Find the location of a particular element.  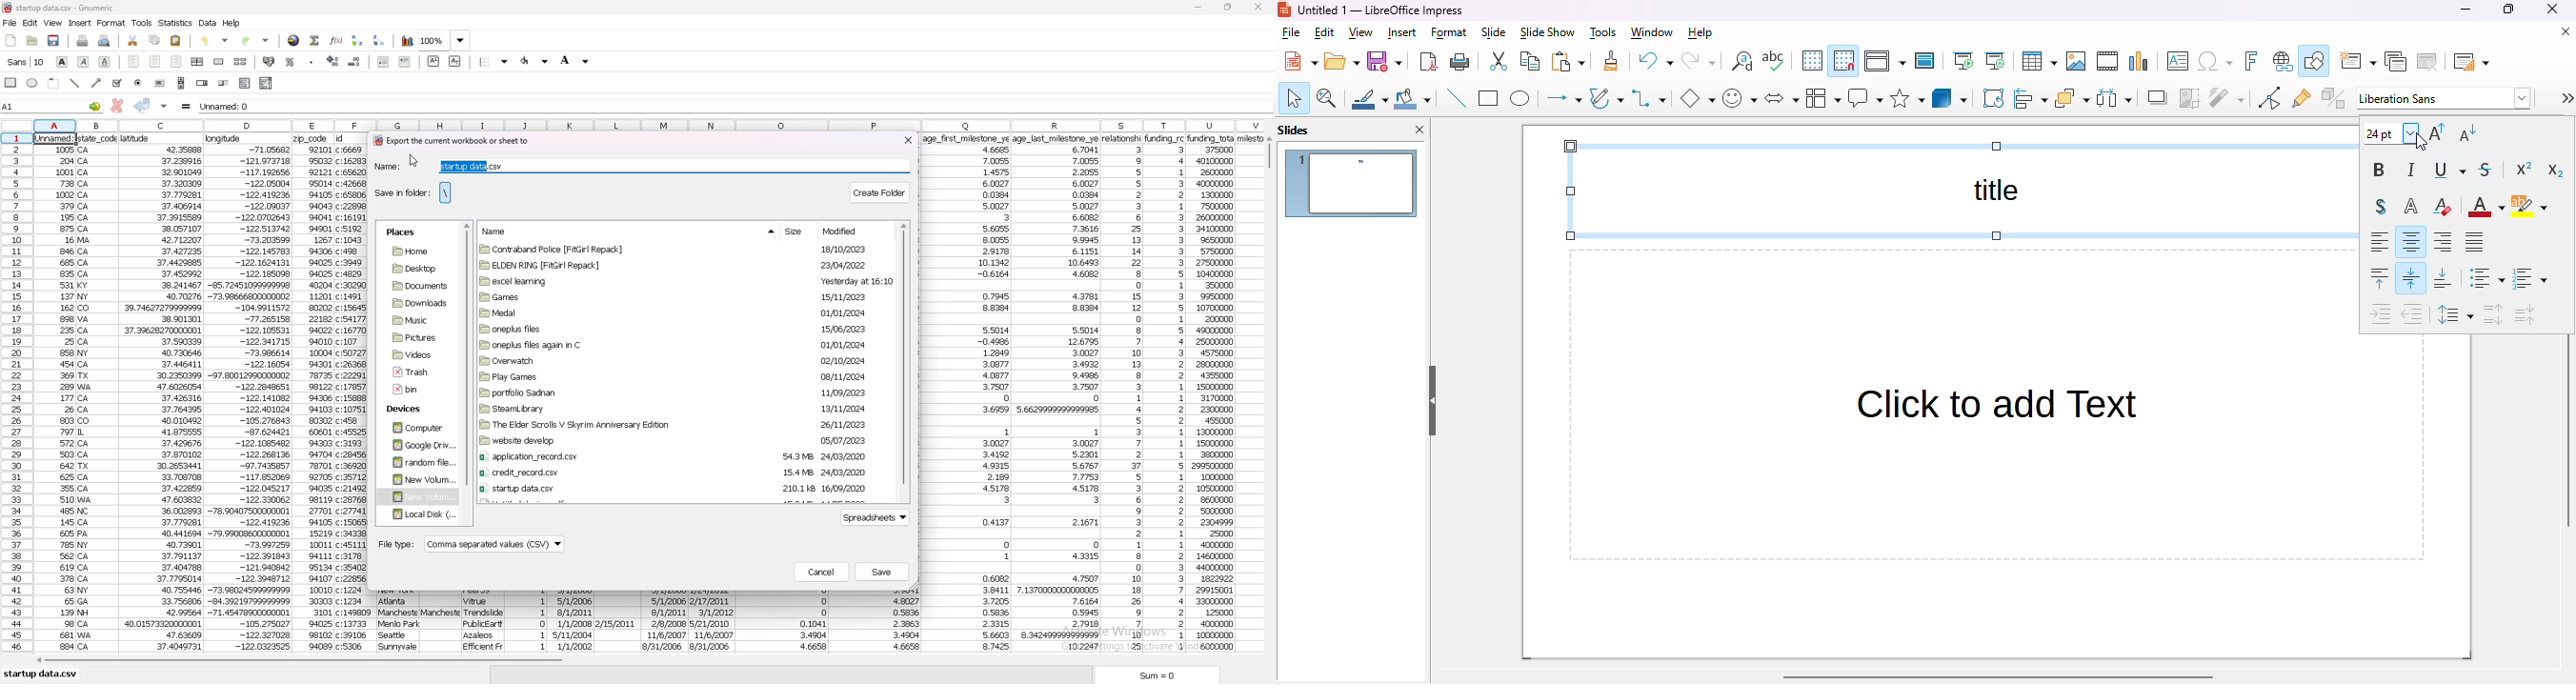

apply outline attribute to font is located at coordinates (2411, 206).